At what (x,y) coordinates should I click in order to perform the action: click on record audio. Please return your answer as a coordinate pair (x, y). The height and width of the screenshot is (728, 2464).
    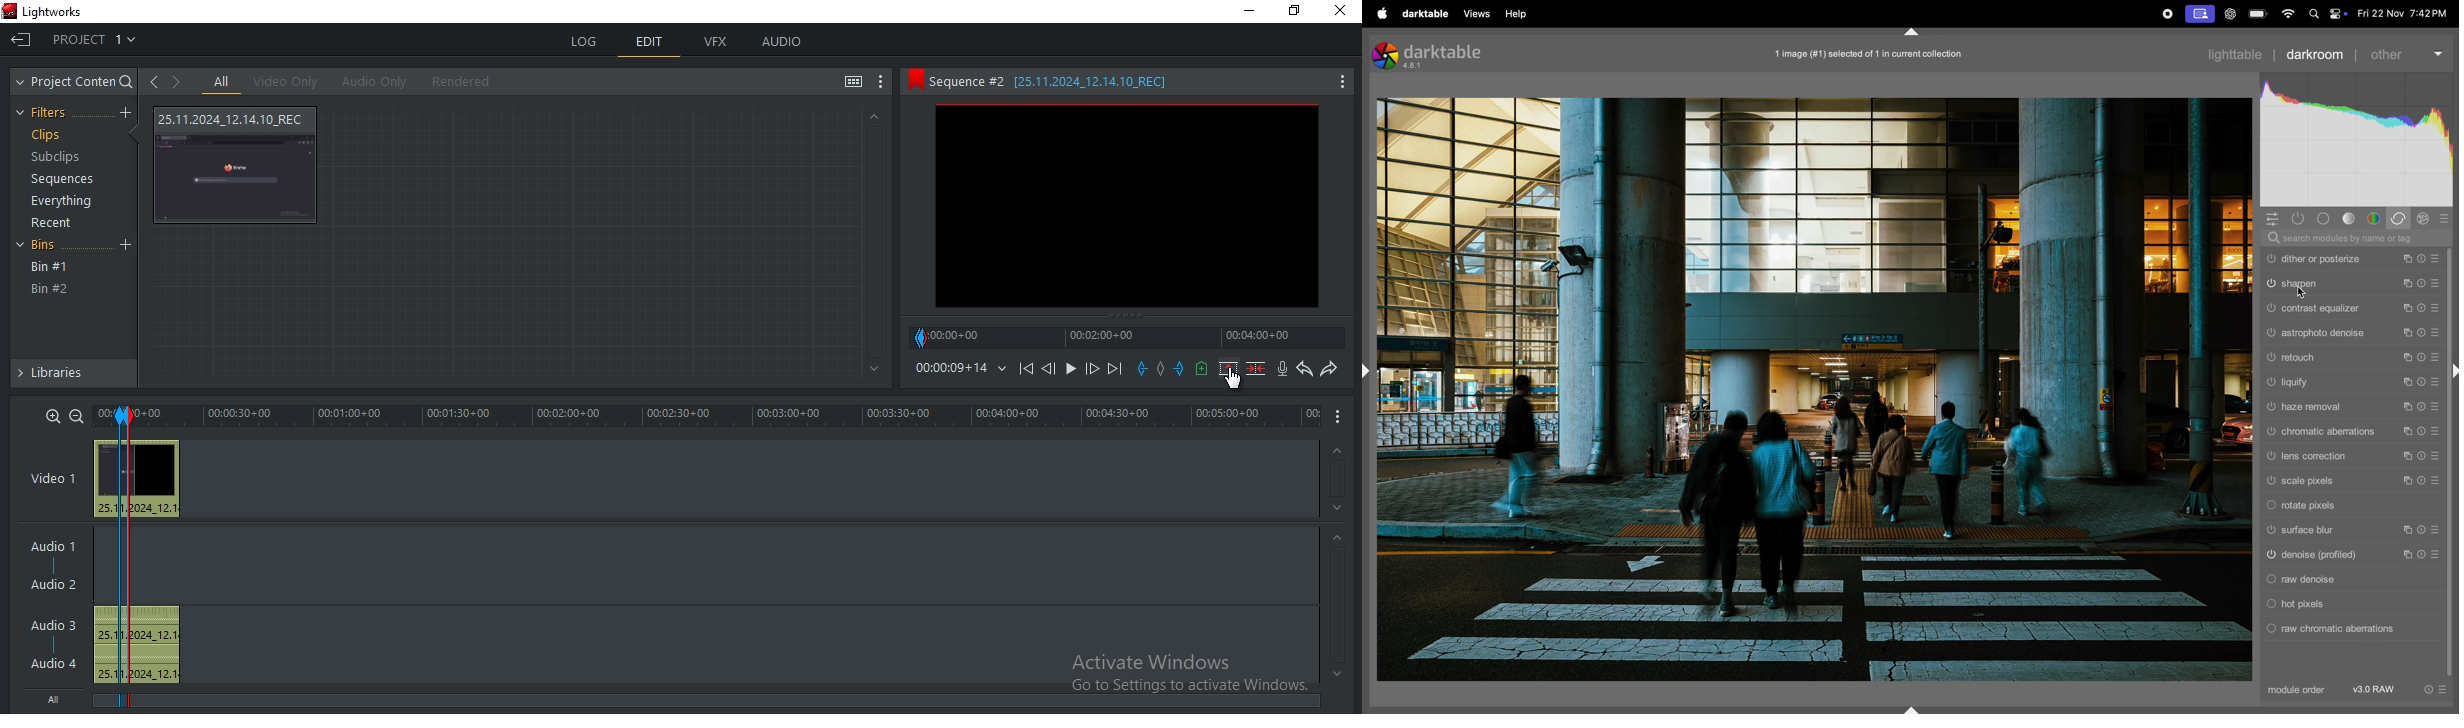
    Looking at the image, I should click on (1282, 369).